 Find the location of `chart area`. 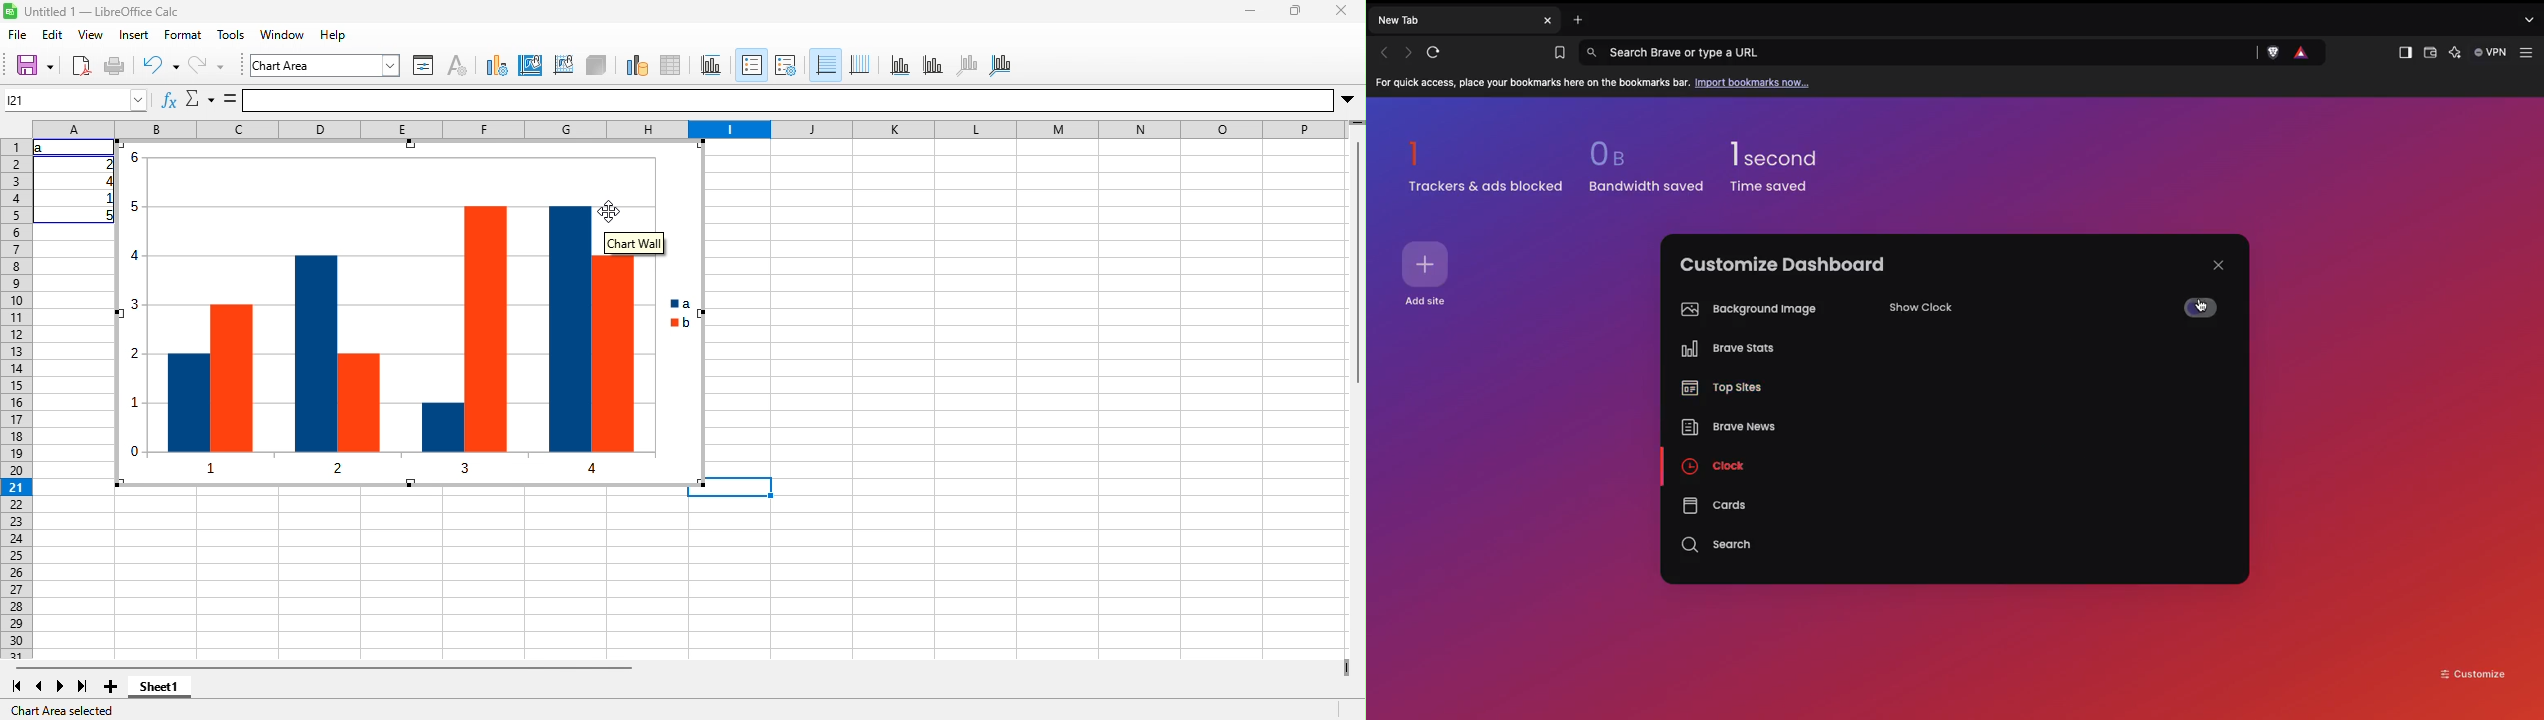

chart area is located at coordinates (325, 65).